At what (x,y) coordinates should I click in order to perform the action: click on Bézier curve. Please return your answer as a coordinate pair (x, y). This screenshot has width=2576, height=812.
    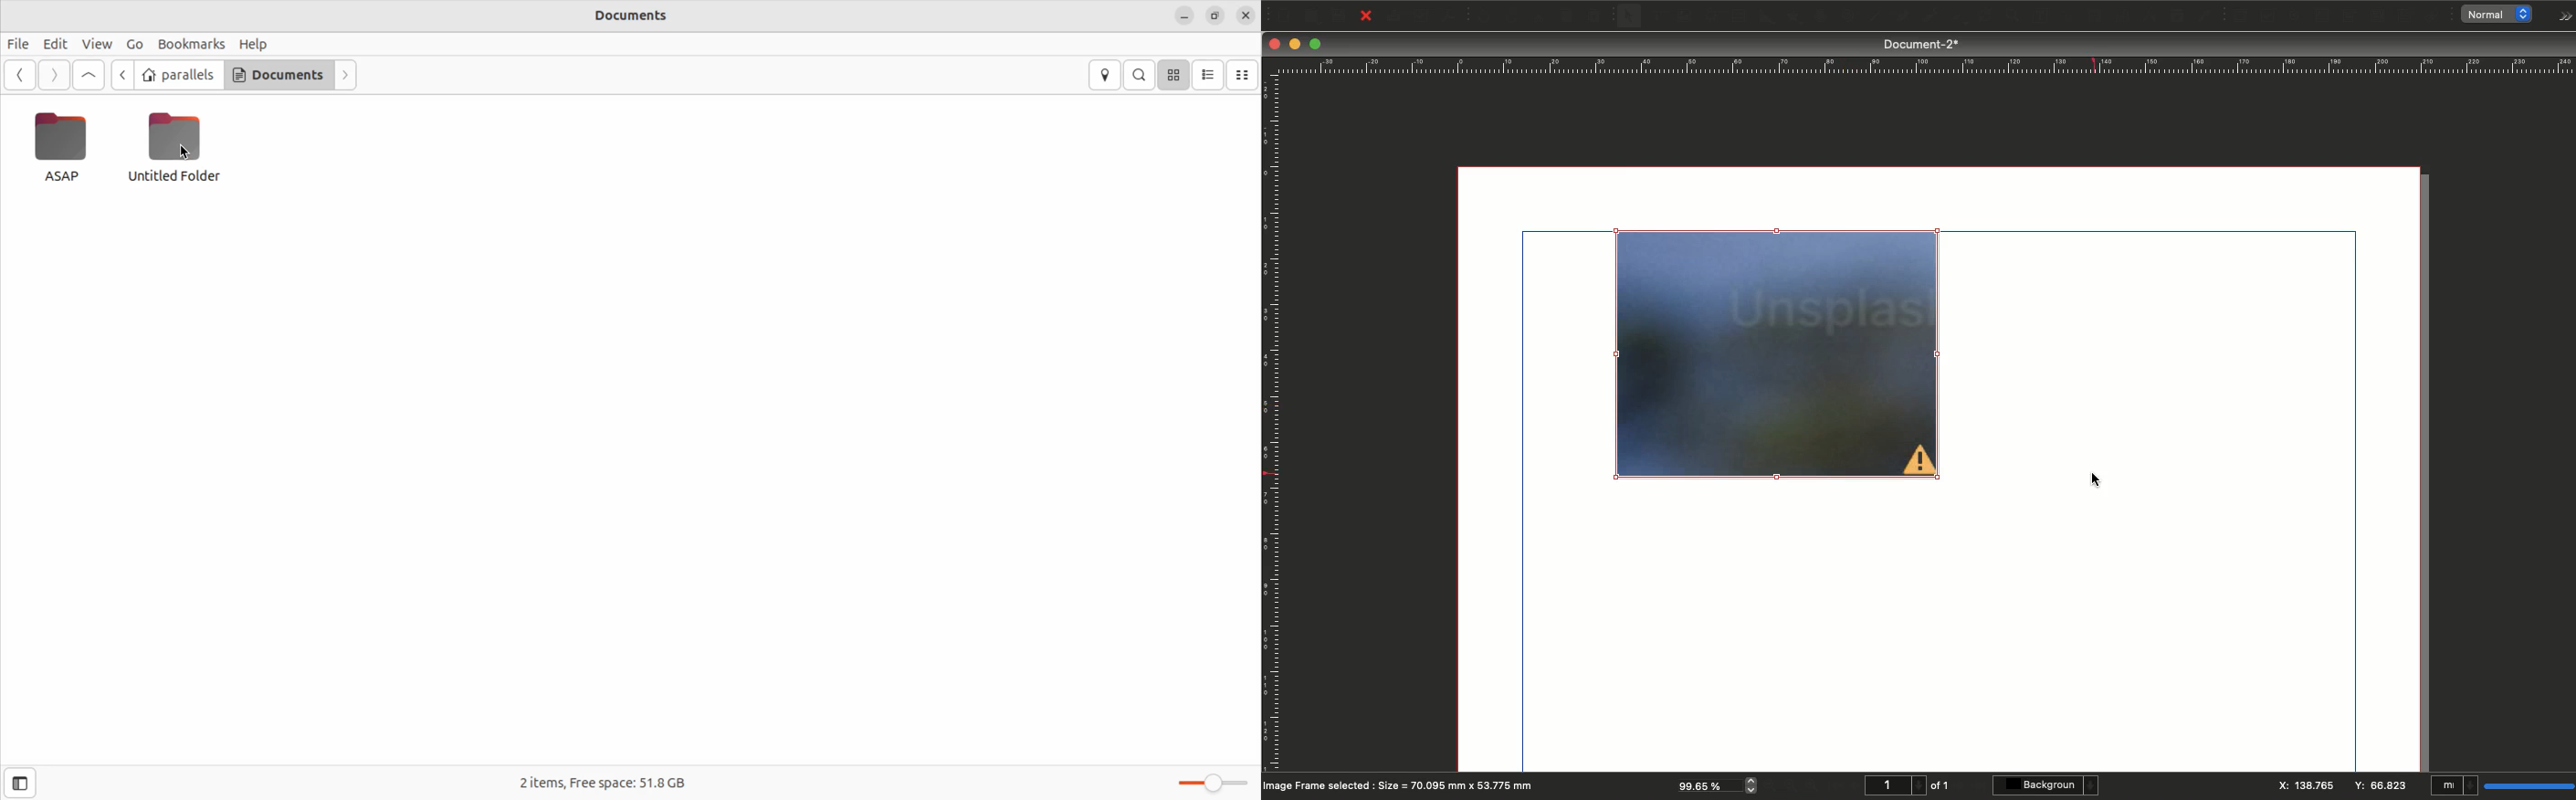
    Looking at the image, I should click on (1900, 17).